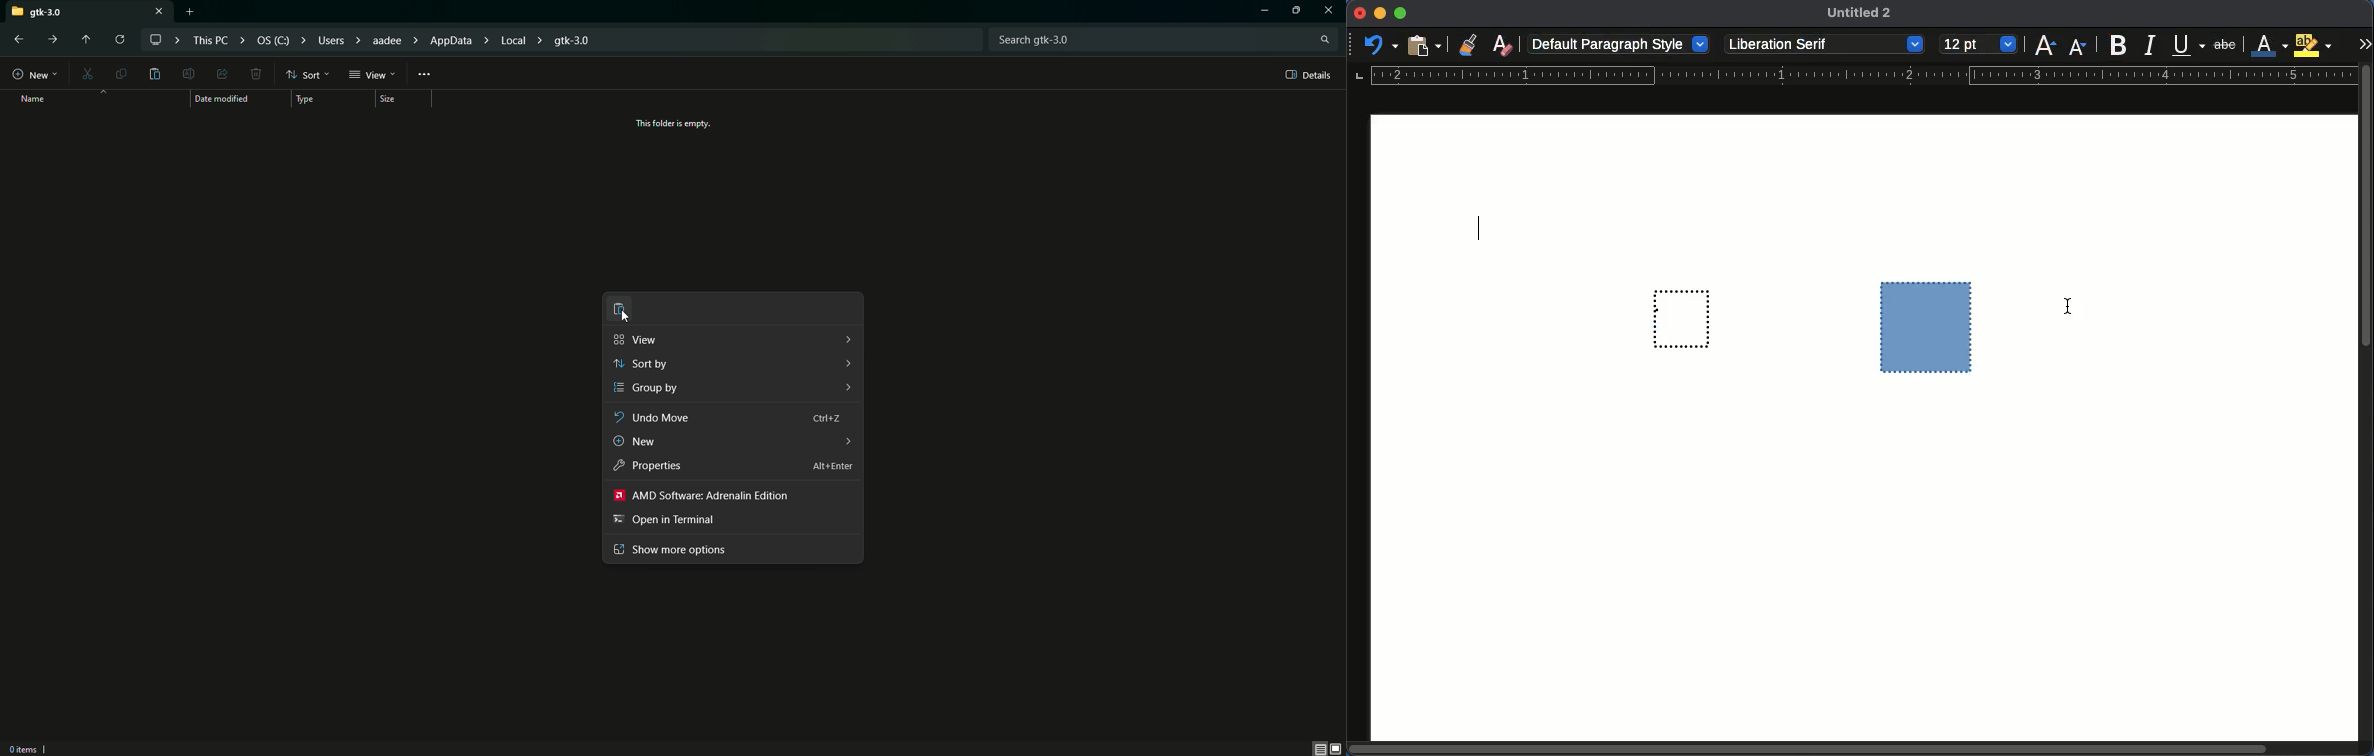 The width and height of the screenshot is (2380, 756). What do you see at coordinates (31, 748) in the screenshot?
I see `0 Items` at bounding box center [31, 748].